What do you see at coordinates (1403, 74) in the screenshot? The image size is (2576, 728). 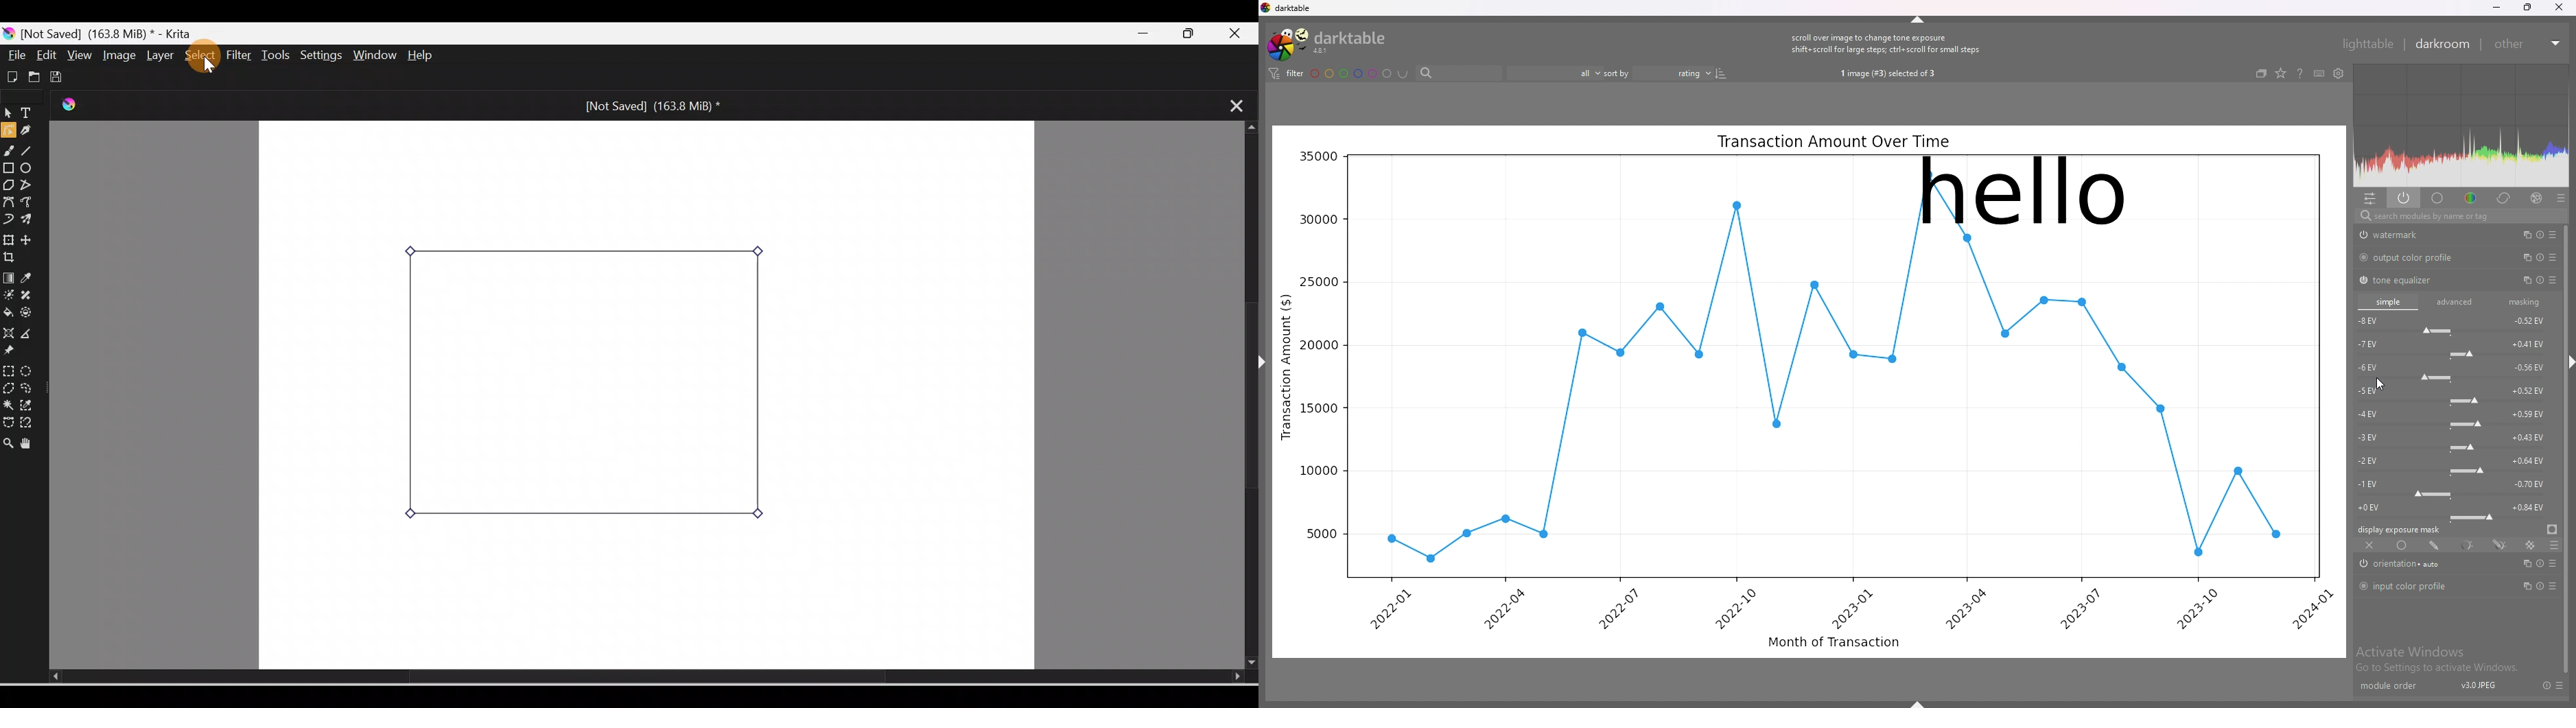 I see `including color labels` at bounding box center [1403, 74].